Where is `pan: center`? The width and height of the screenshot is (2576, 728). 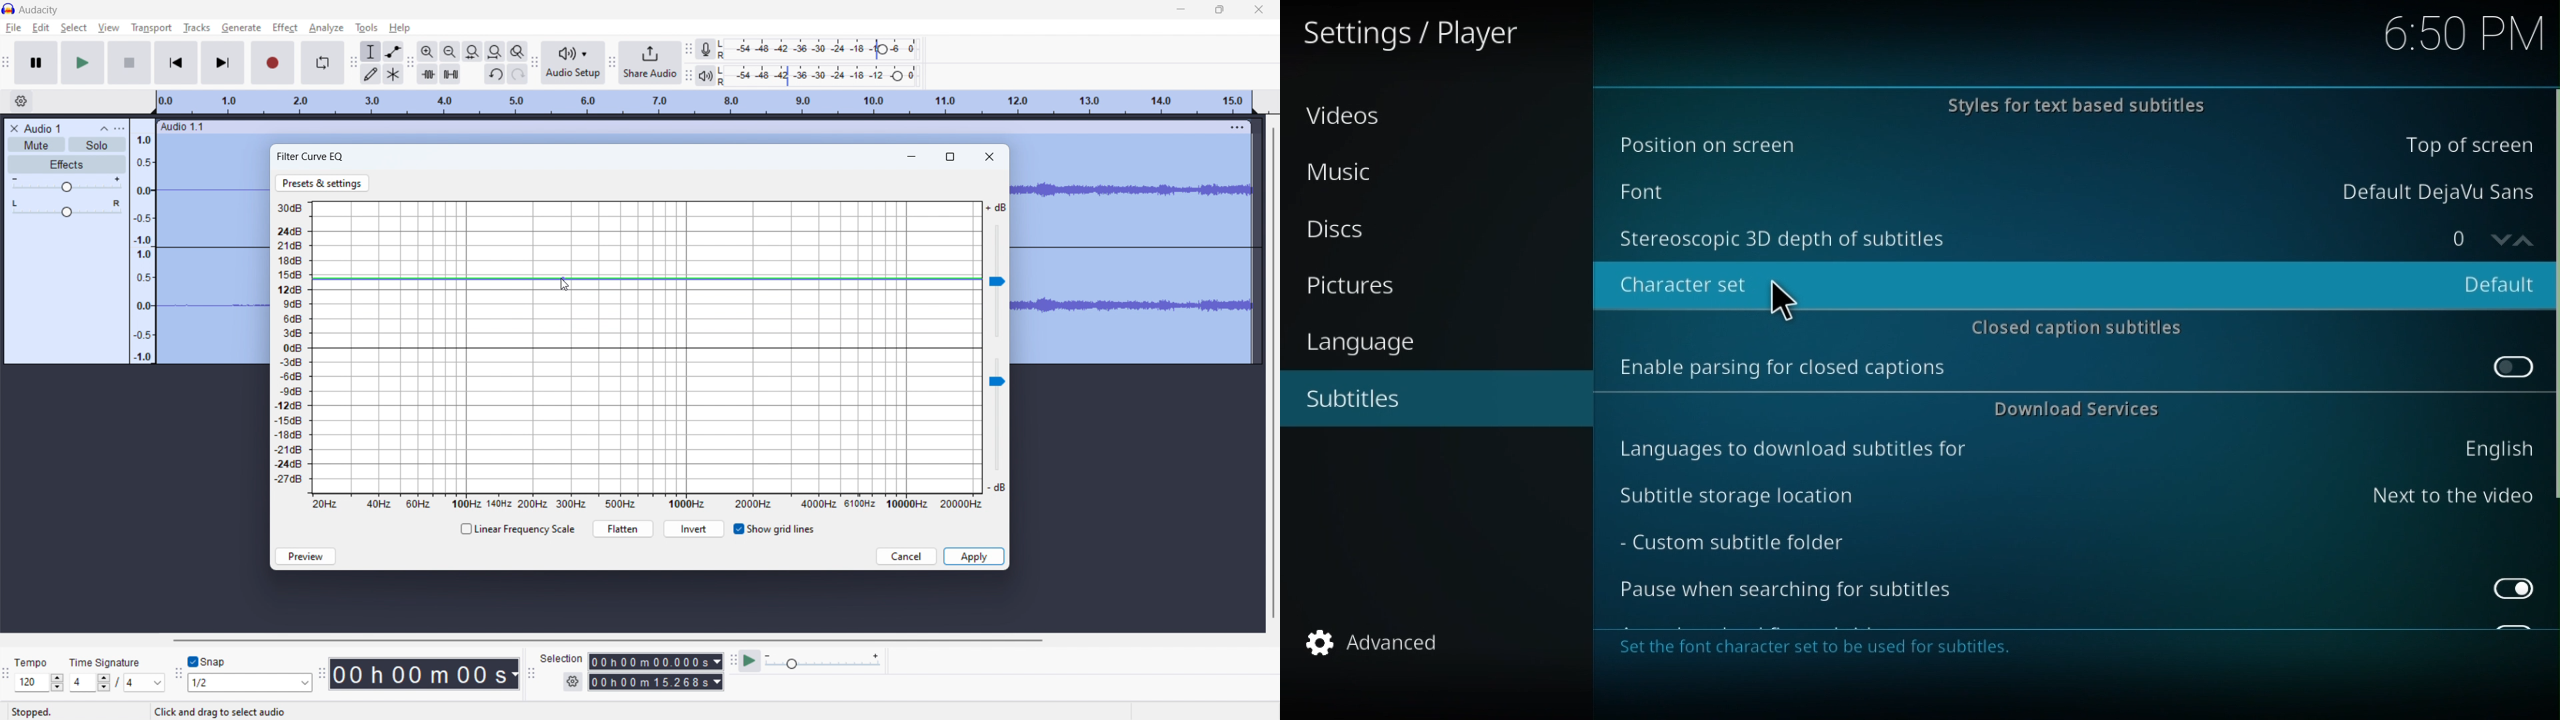
pan: center is located at coordinates (67, 208).